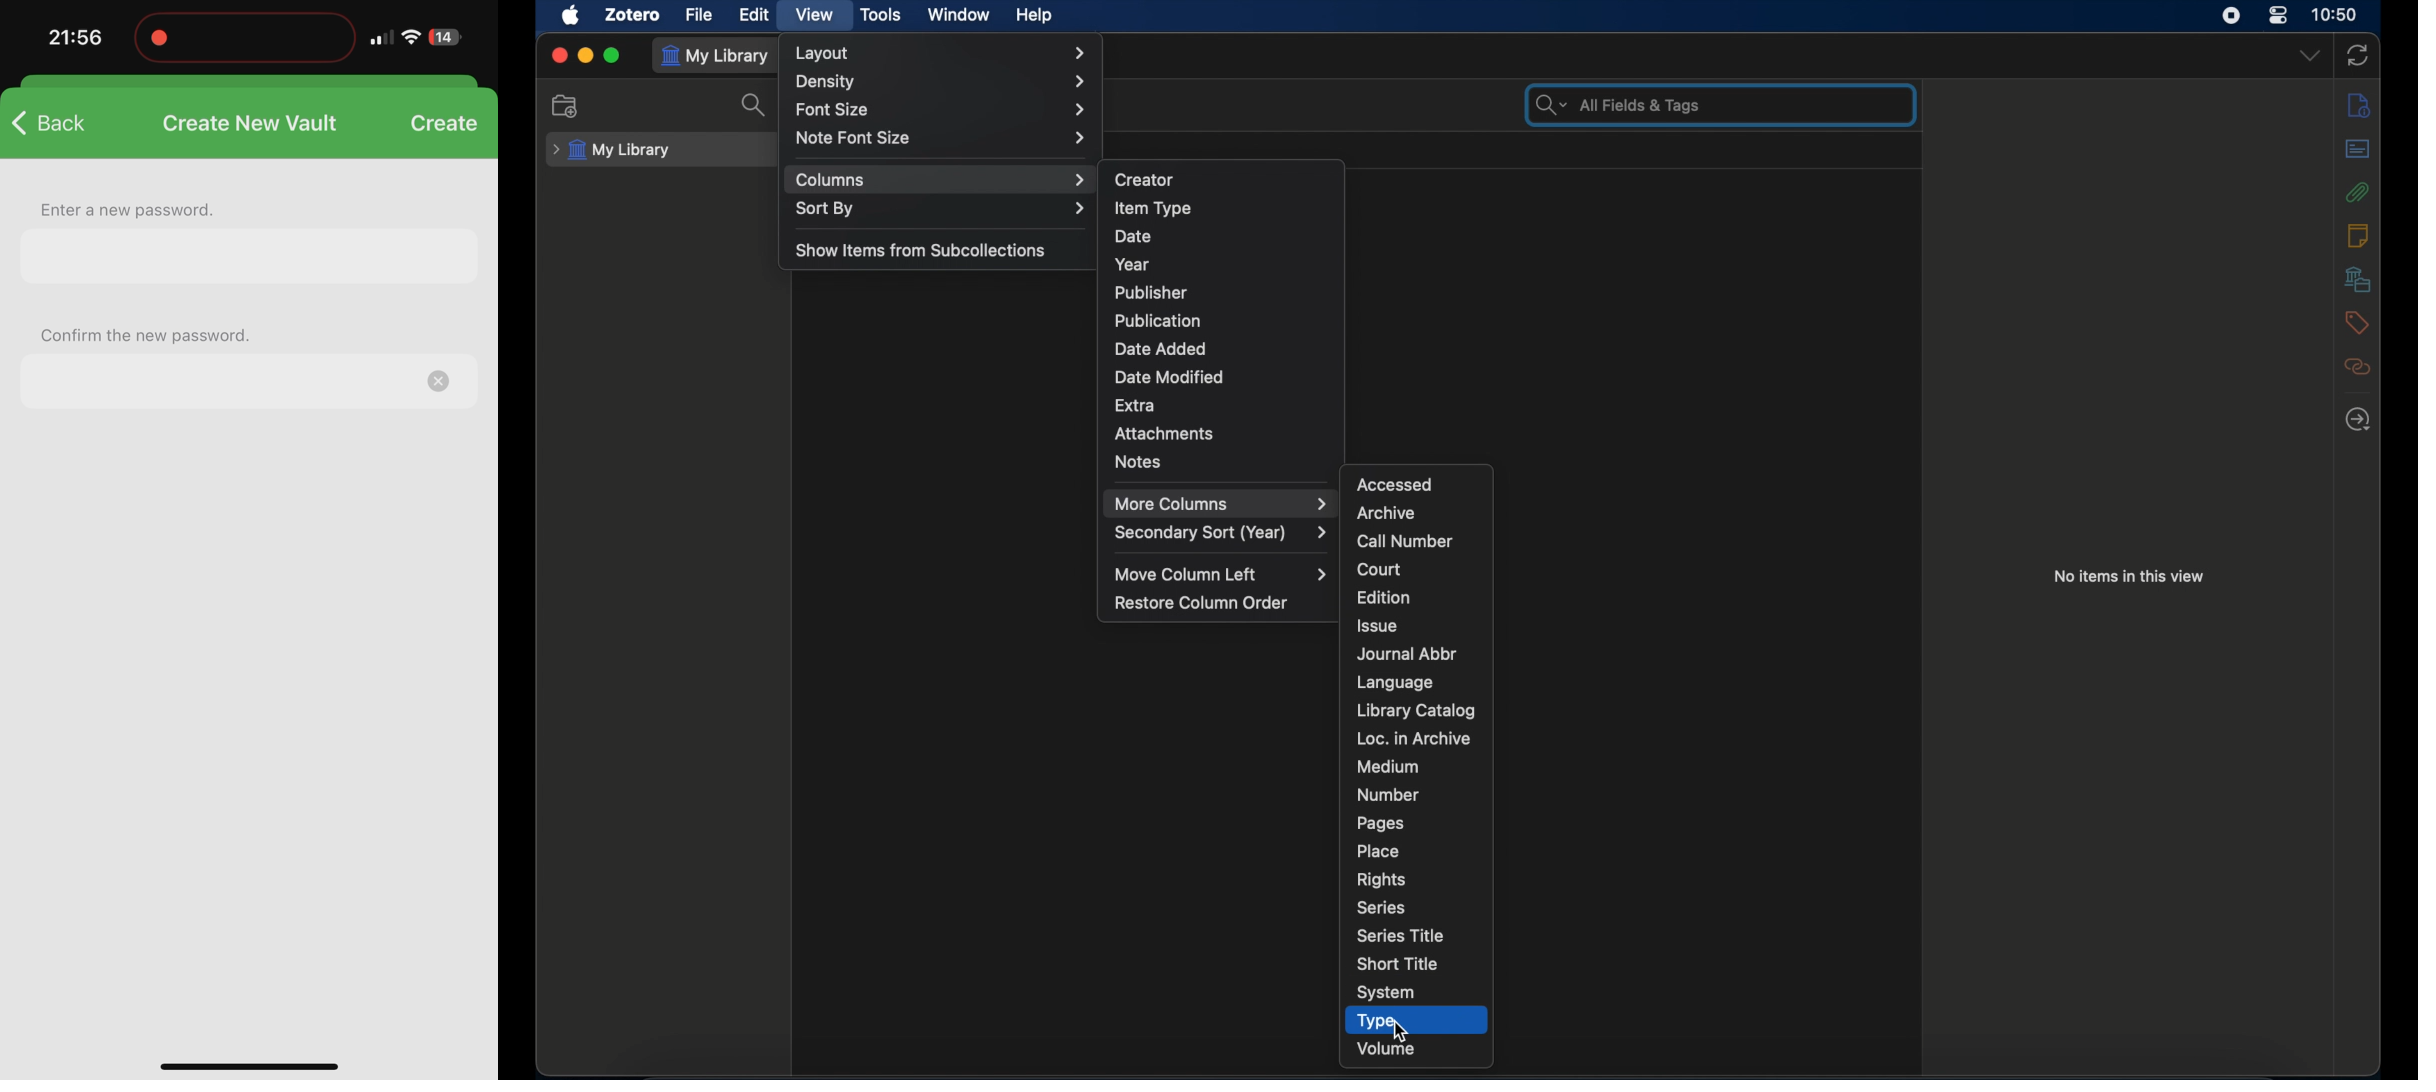 This screenshot has width=2436, height=1092. What do you see at coordinates (1615, 104) in the screenshot?
I see `search bar` at bounding box center [1615, 104].